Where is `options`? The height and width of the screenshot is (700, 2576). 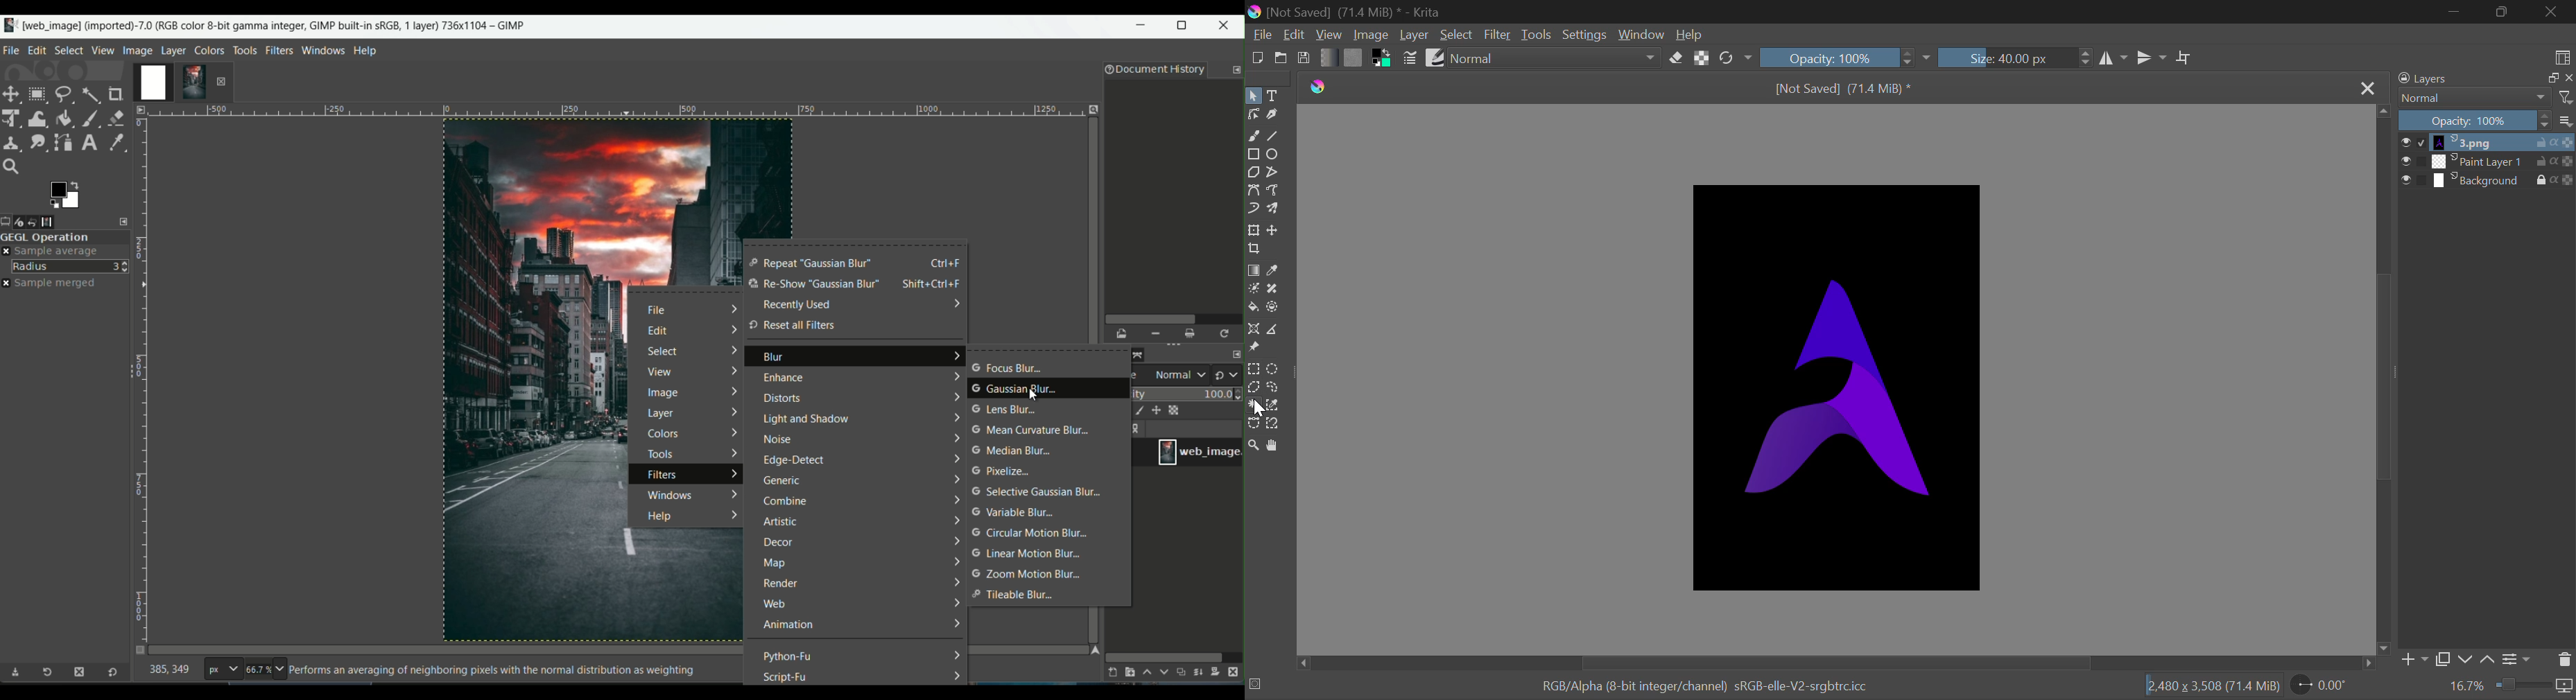 options is located at coordinates (1139, 430).